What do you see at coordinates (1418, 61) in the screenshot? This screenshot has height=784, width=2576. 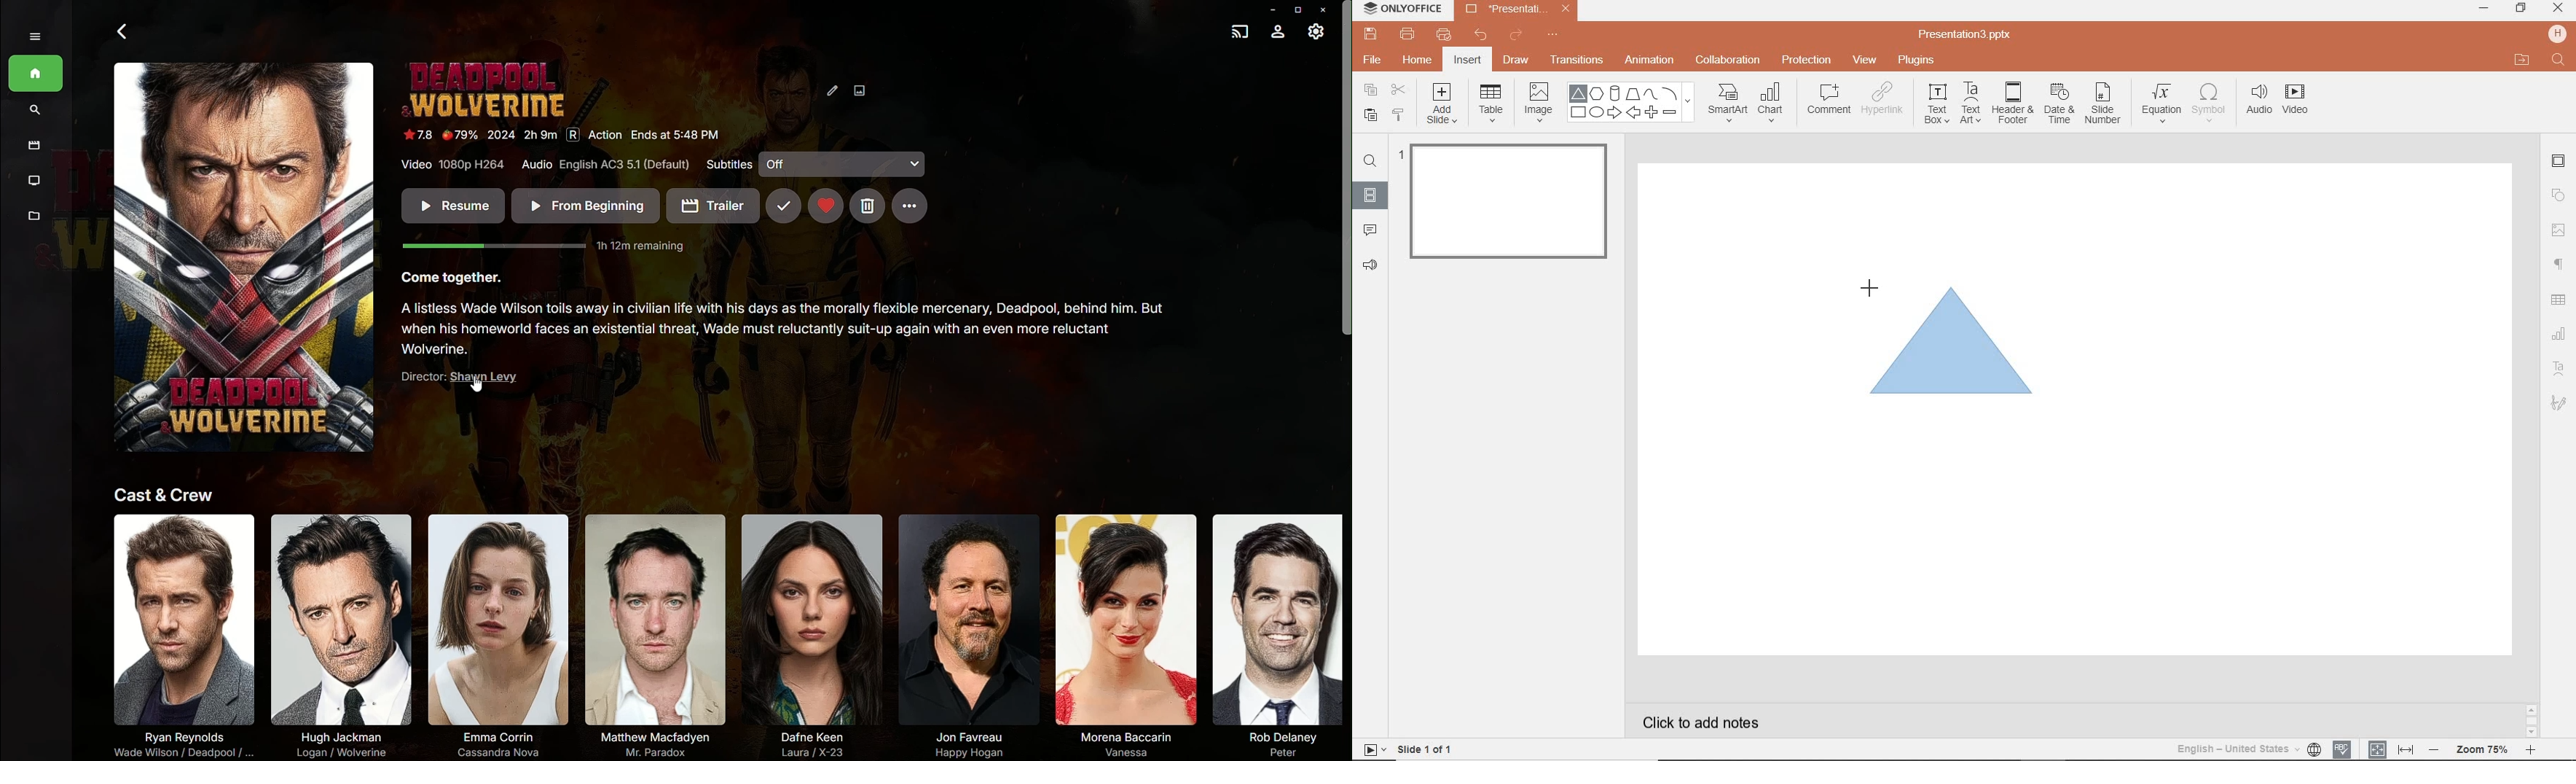 I see `HOME` at bounding box center [1418, 61].